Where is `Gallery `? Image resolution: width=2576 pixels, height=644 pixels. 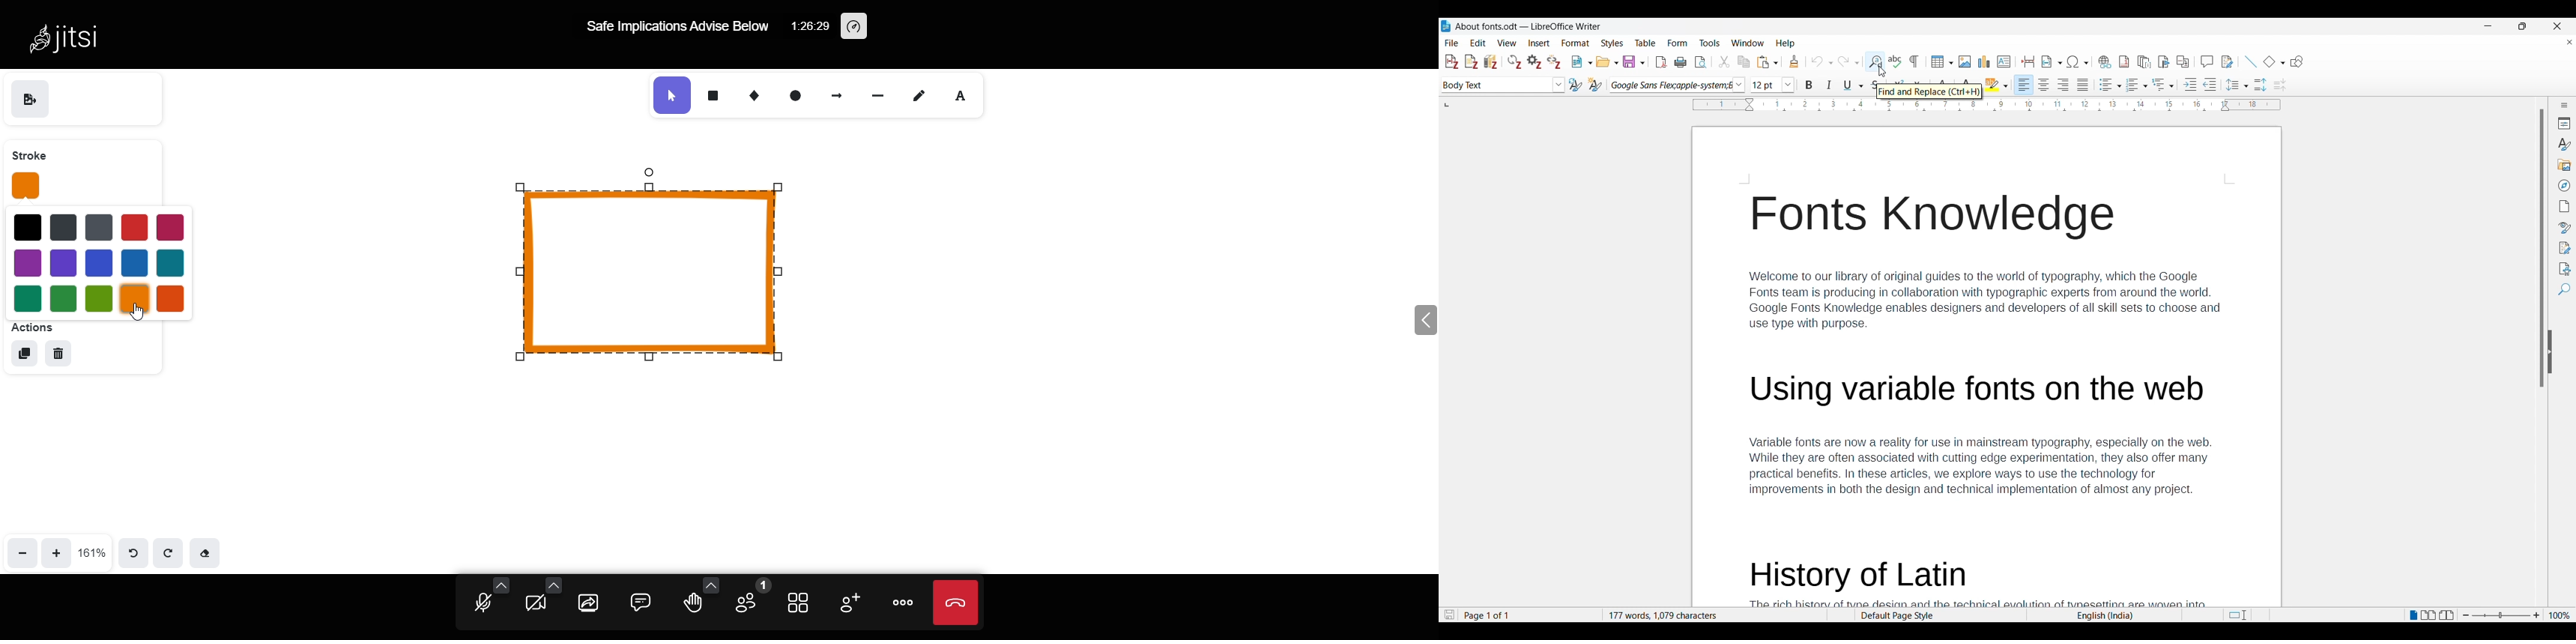 Gallery  is located at coordinates (2563, 165).